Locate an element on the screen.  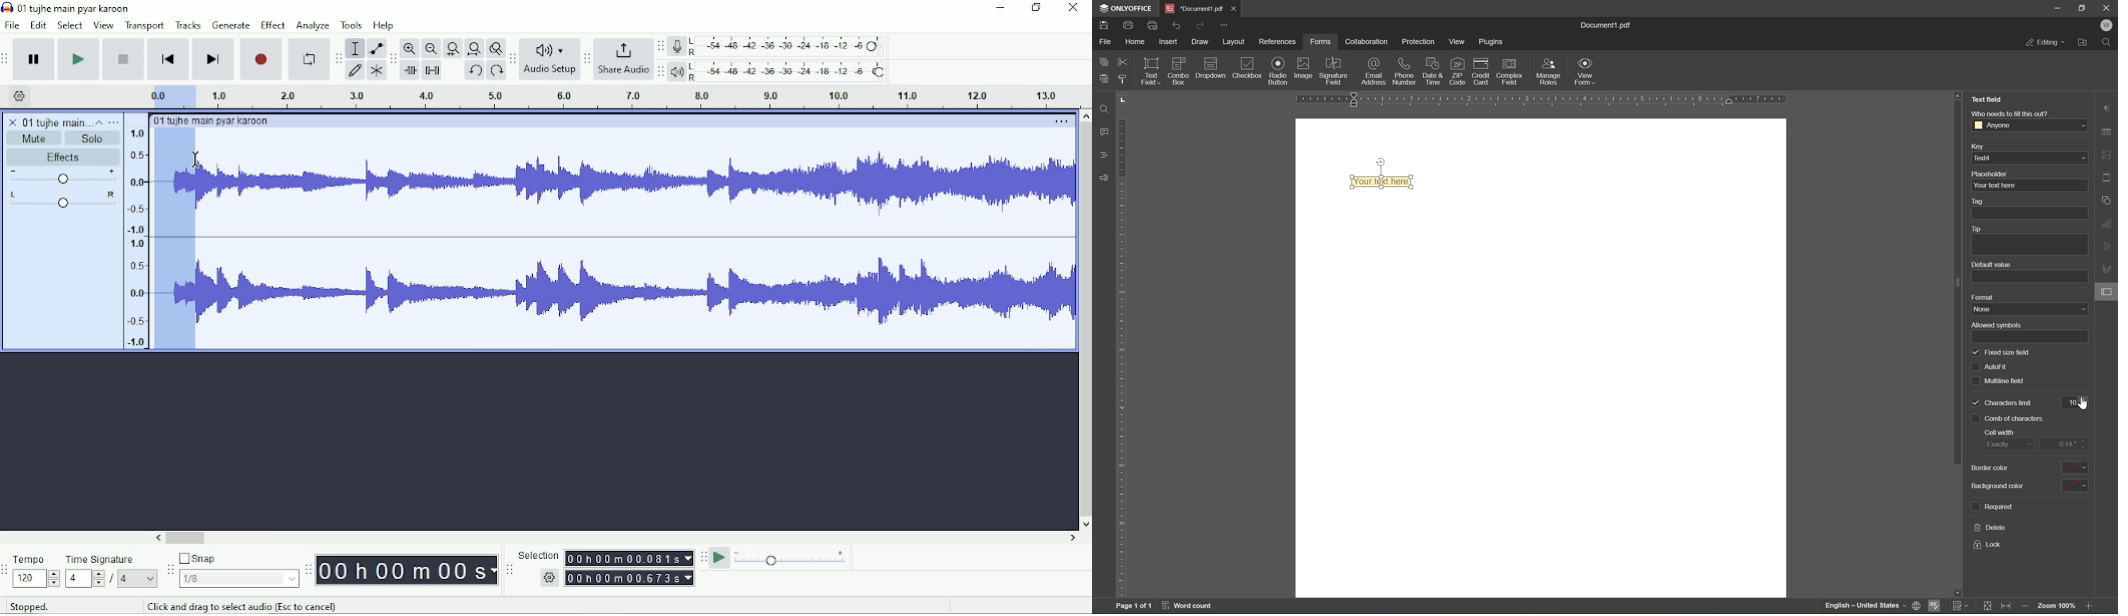
form settings is located at coordinates (2073, 310).